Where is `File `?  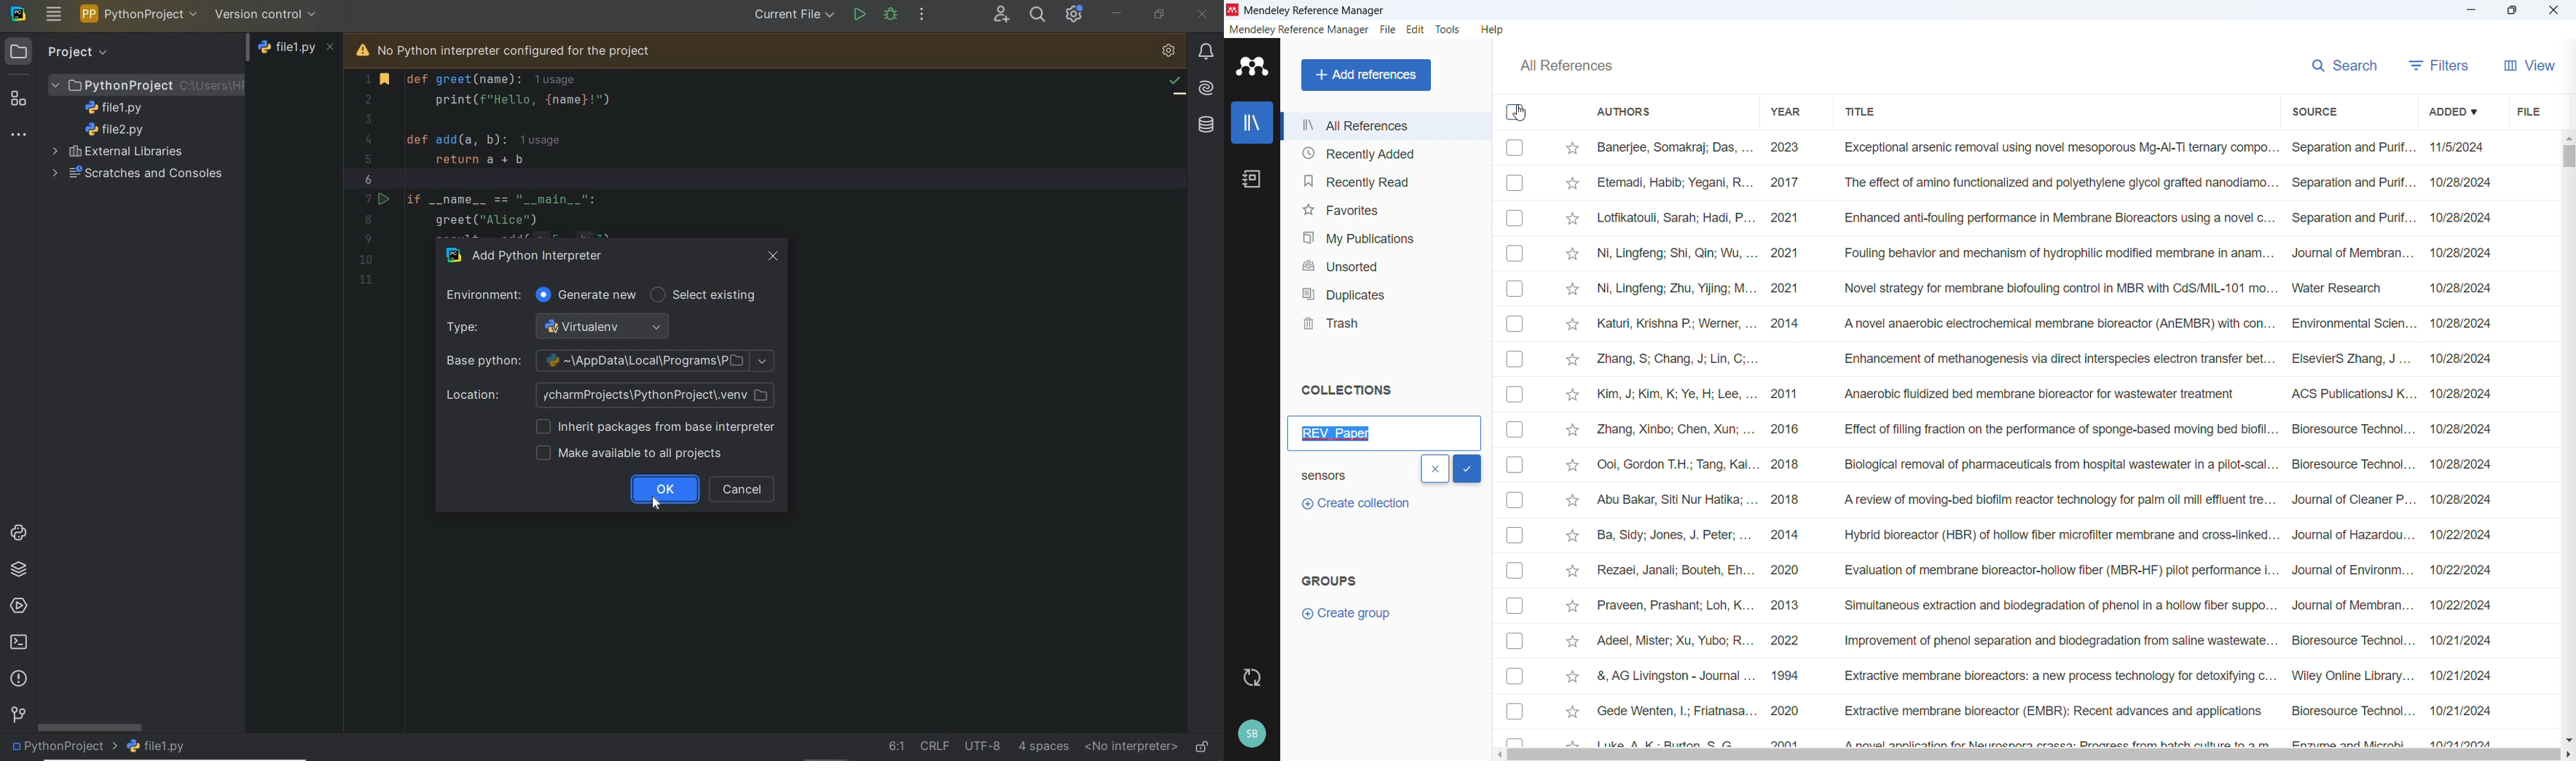
File  is located at coordinates (1388, 29).